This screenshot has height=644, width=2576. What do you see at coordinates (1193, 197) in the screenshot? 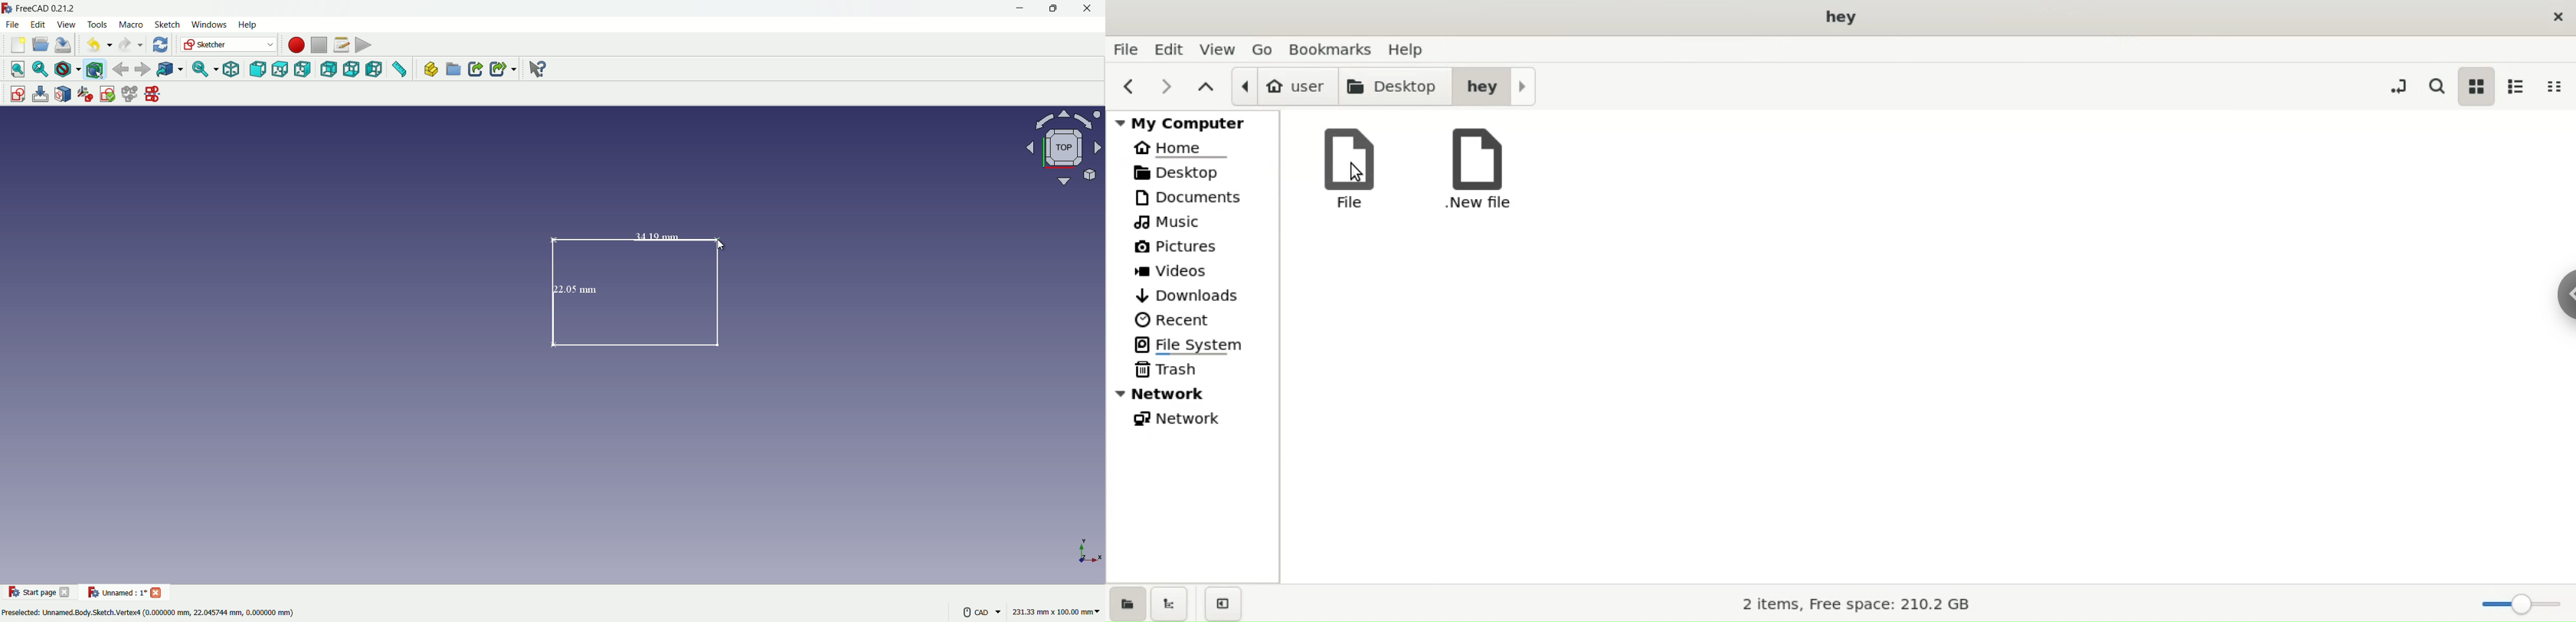
I see `documents` at bounding box center [1193, 197].